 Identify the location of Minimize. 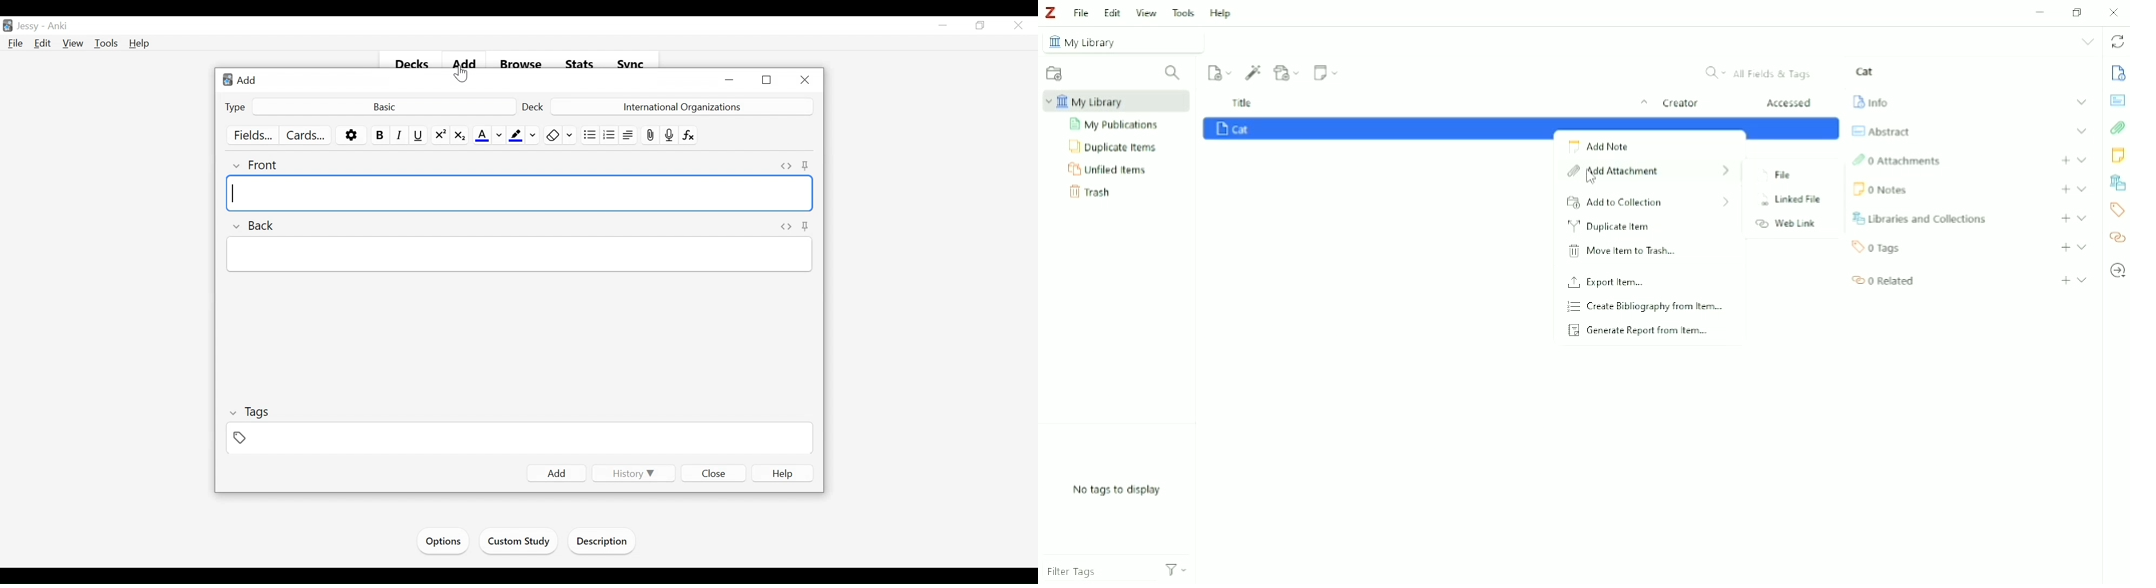
(2037, 13).